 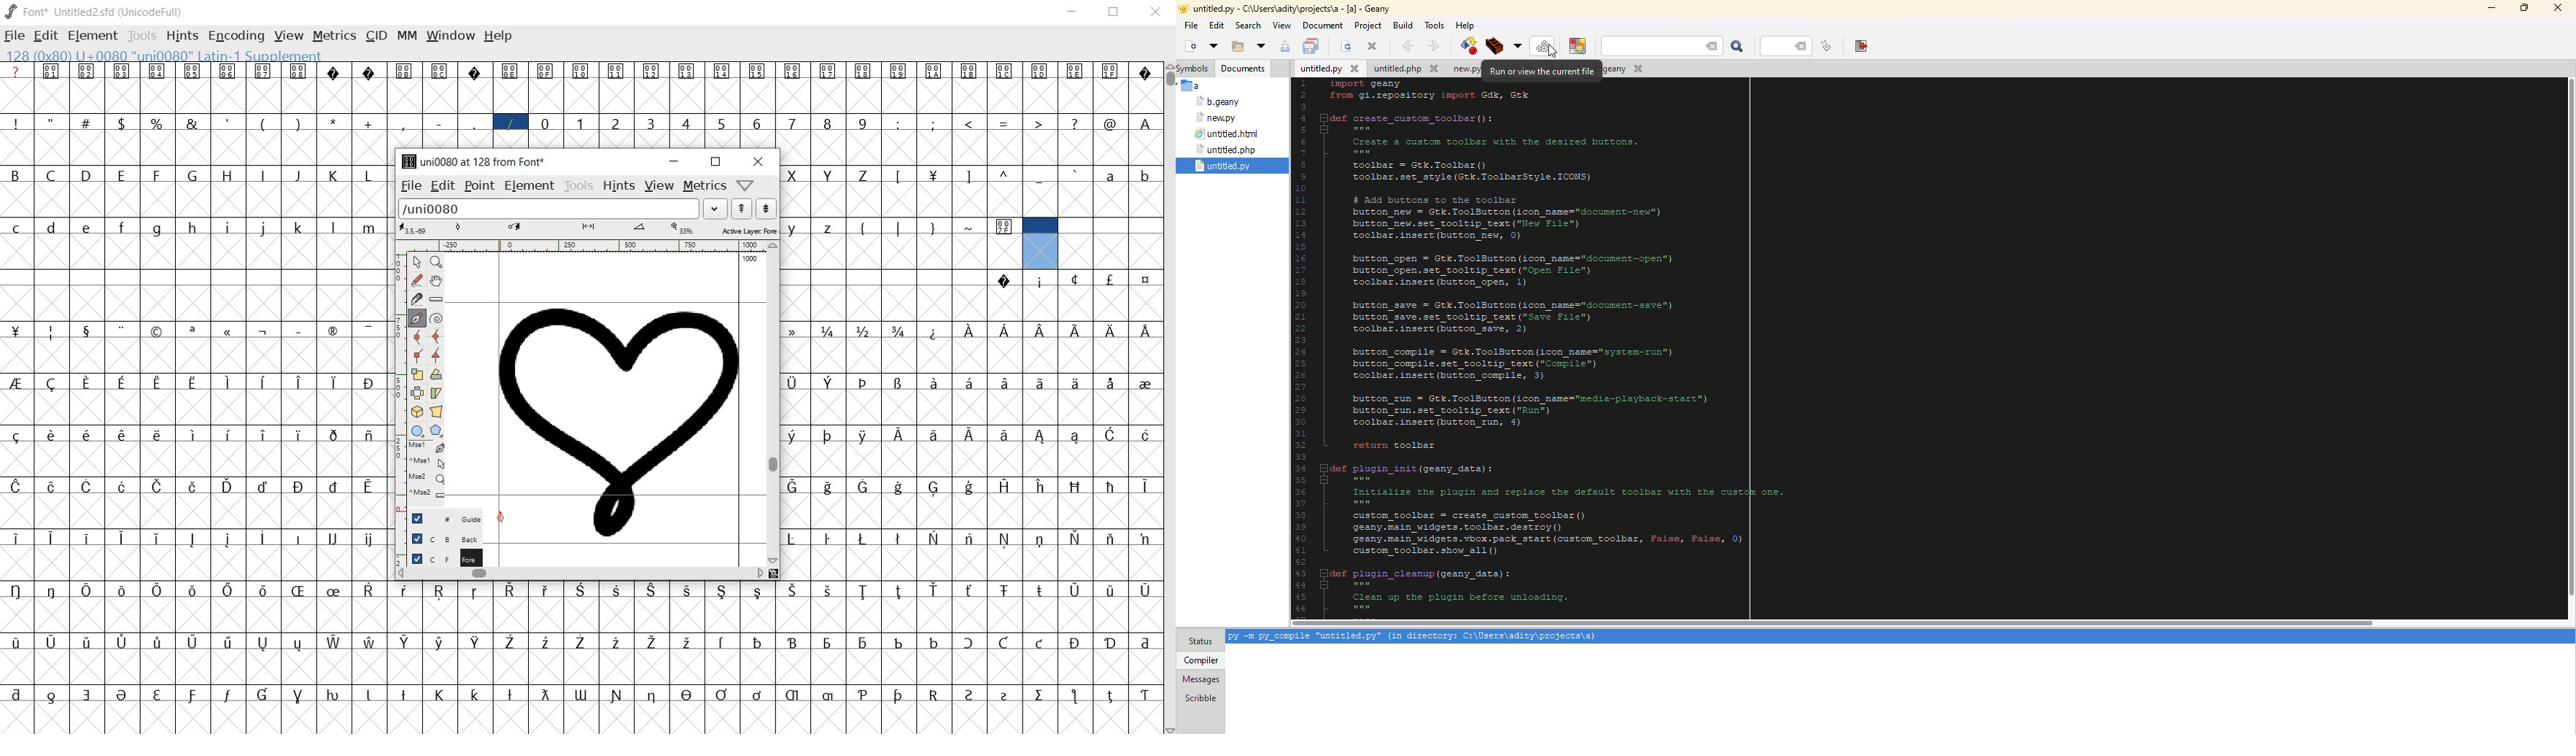 I want to click on glyph, so click(x=17, y=539).